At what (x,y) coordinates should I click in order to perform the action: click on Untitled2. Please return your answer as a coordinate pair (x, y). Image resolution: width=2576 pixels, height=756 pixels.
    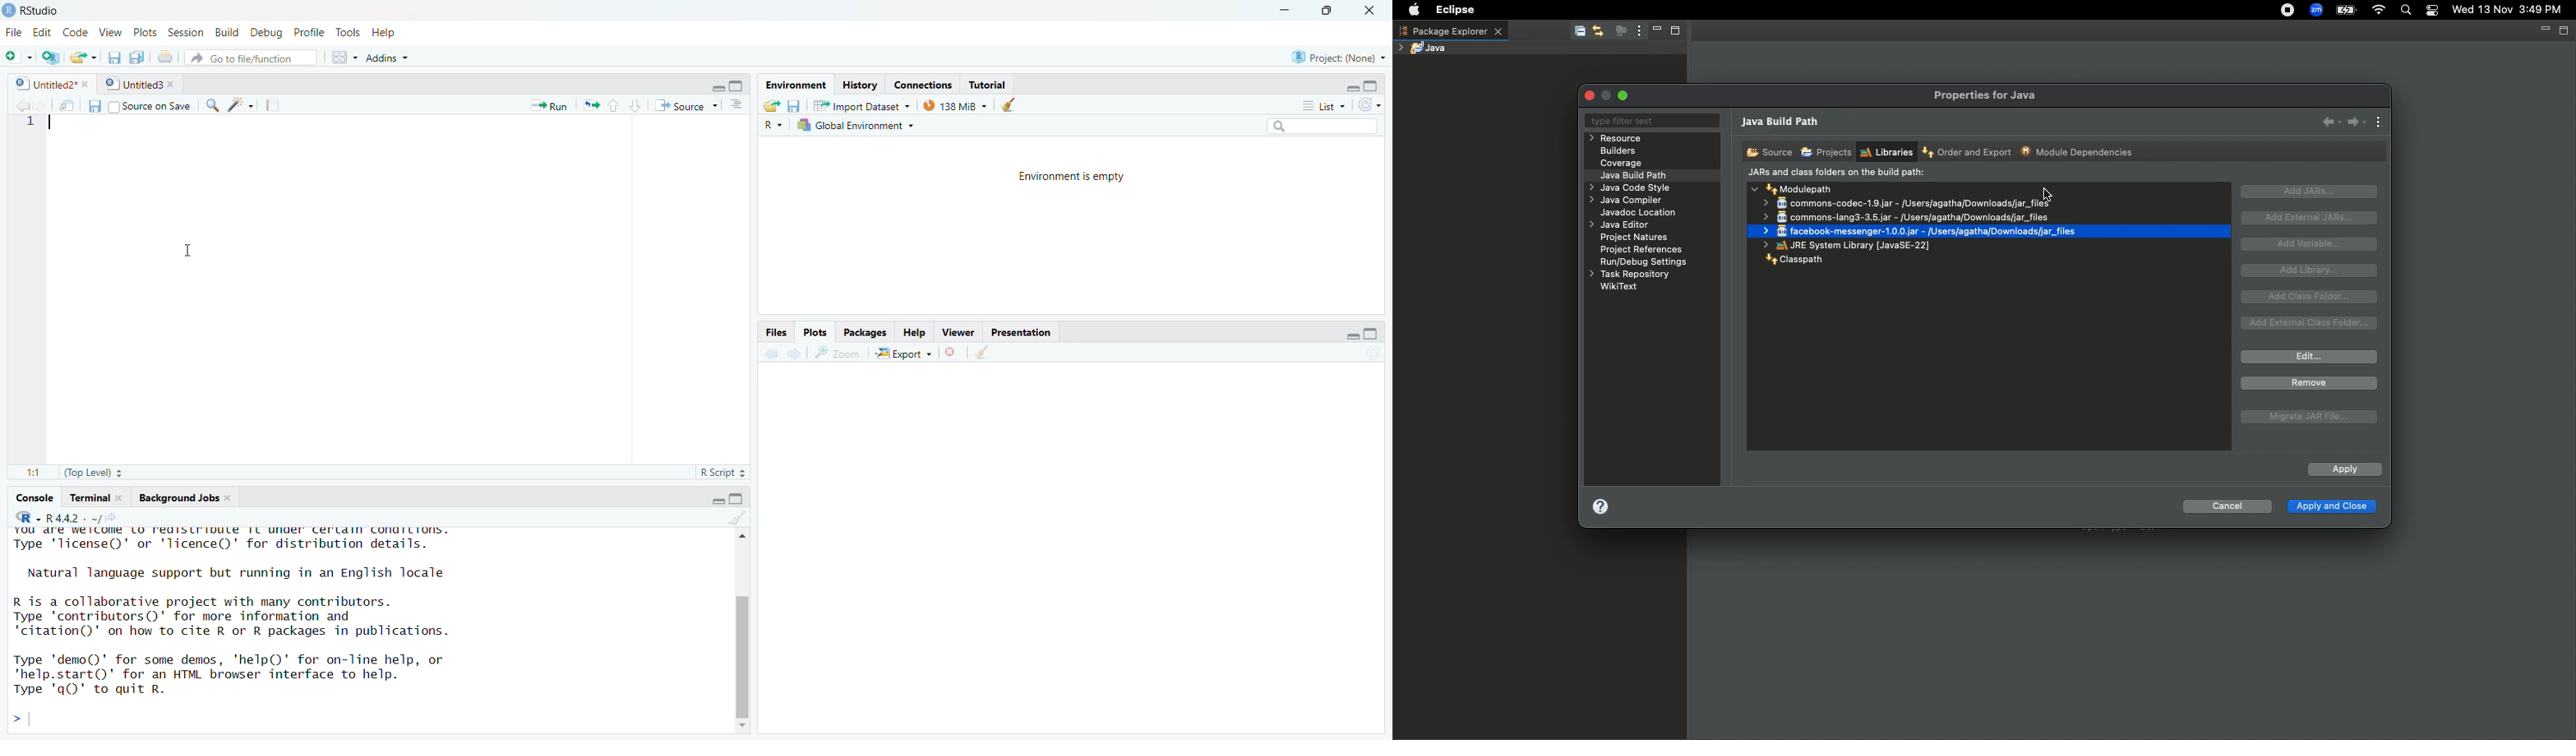
    Looking at the image, I should click on (49, 83).